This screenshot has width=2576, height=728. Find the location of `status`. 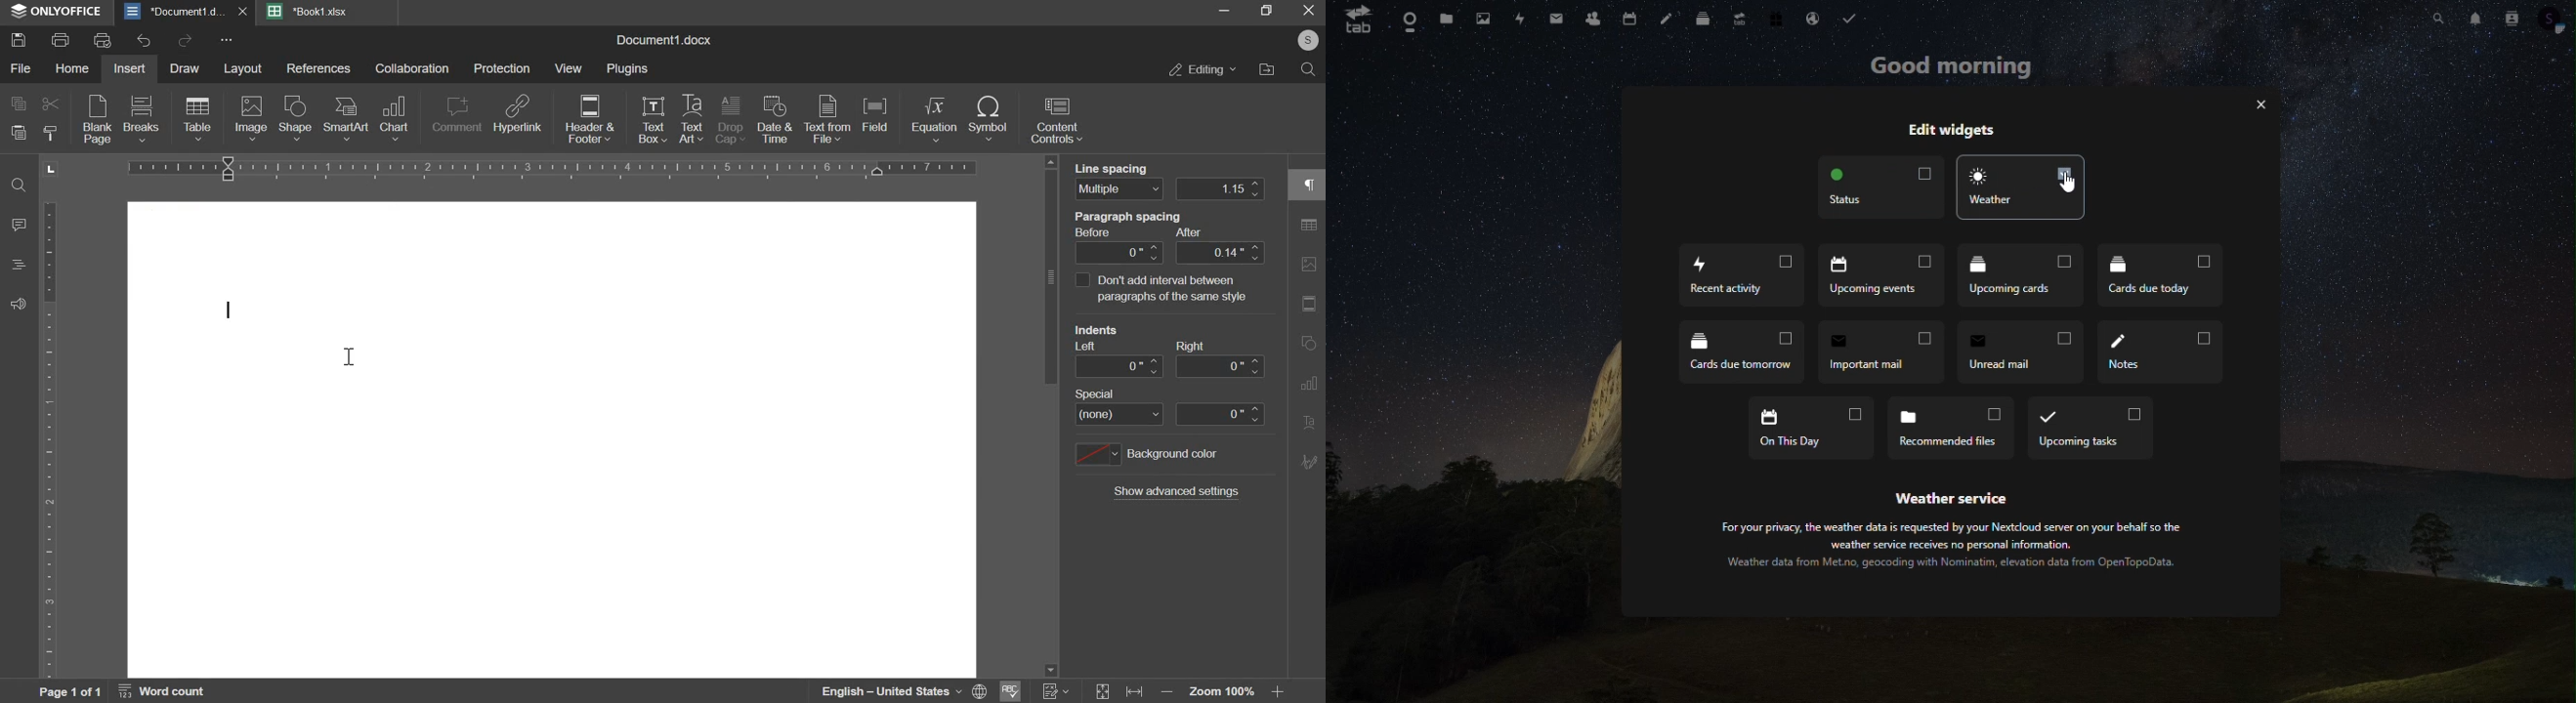

status is located at coordinates (1879, 190).